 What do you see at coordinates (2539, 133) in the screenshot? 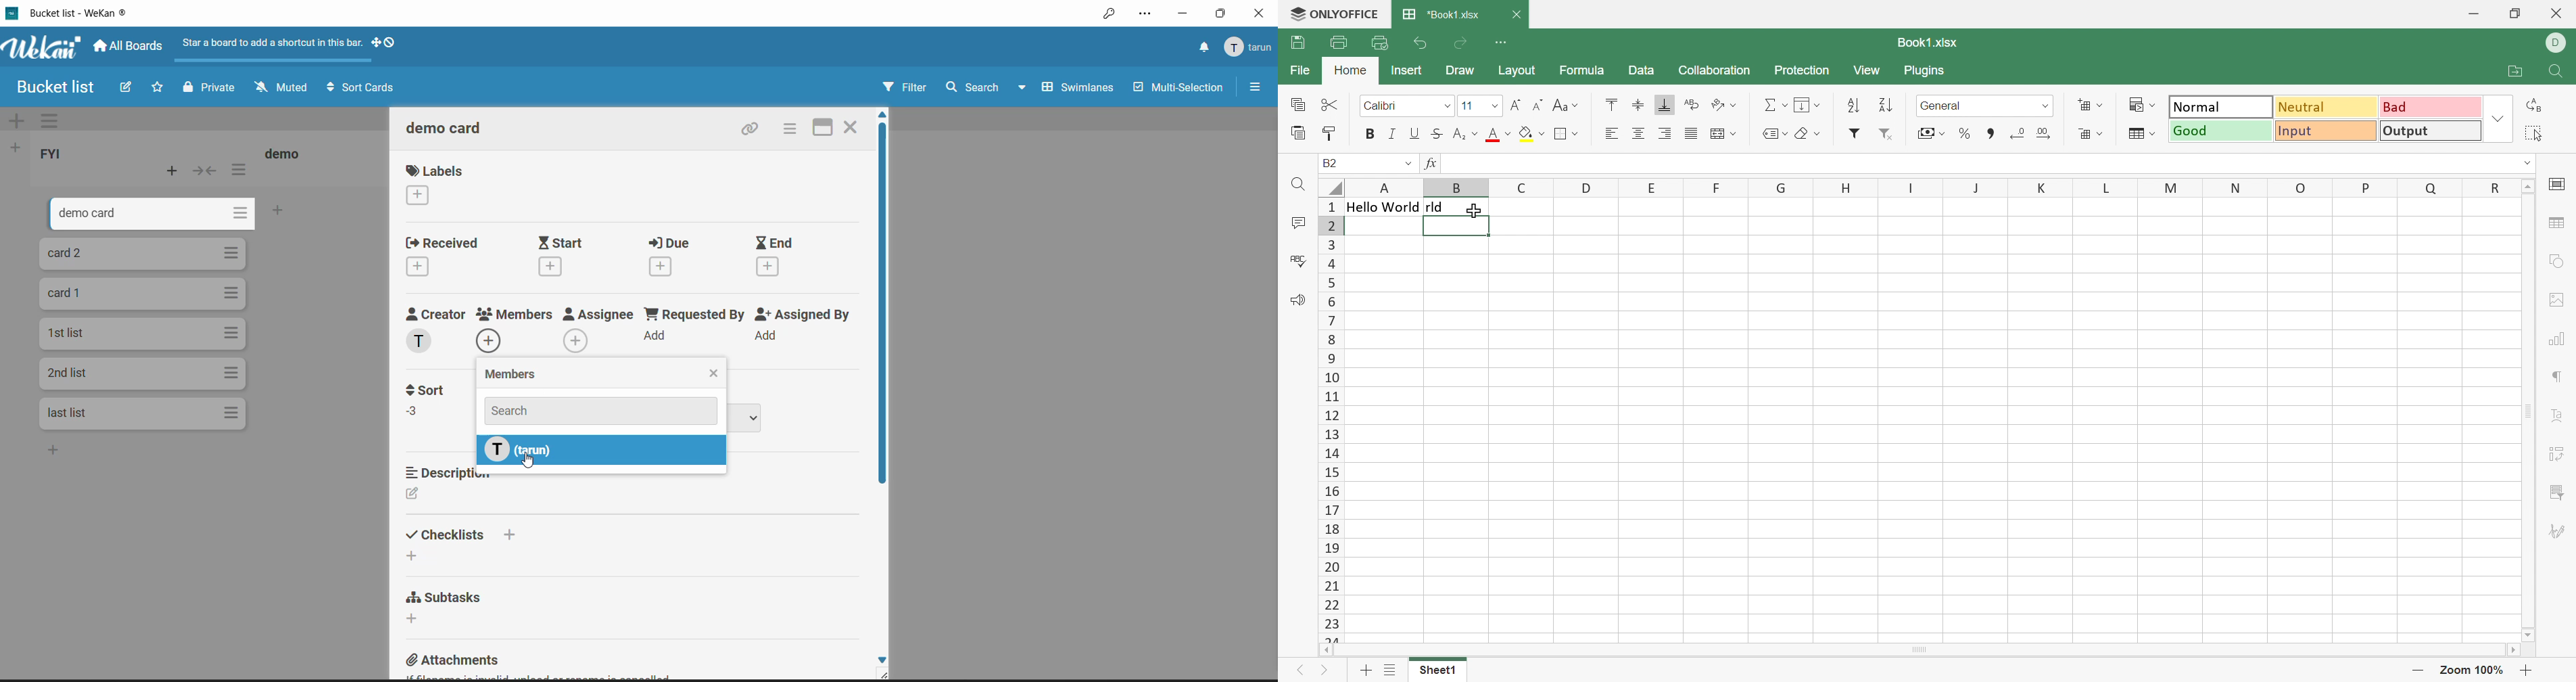
I see `elect all` at bounding box center [2539, 133].